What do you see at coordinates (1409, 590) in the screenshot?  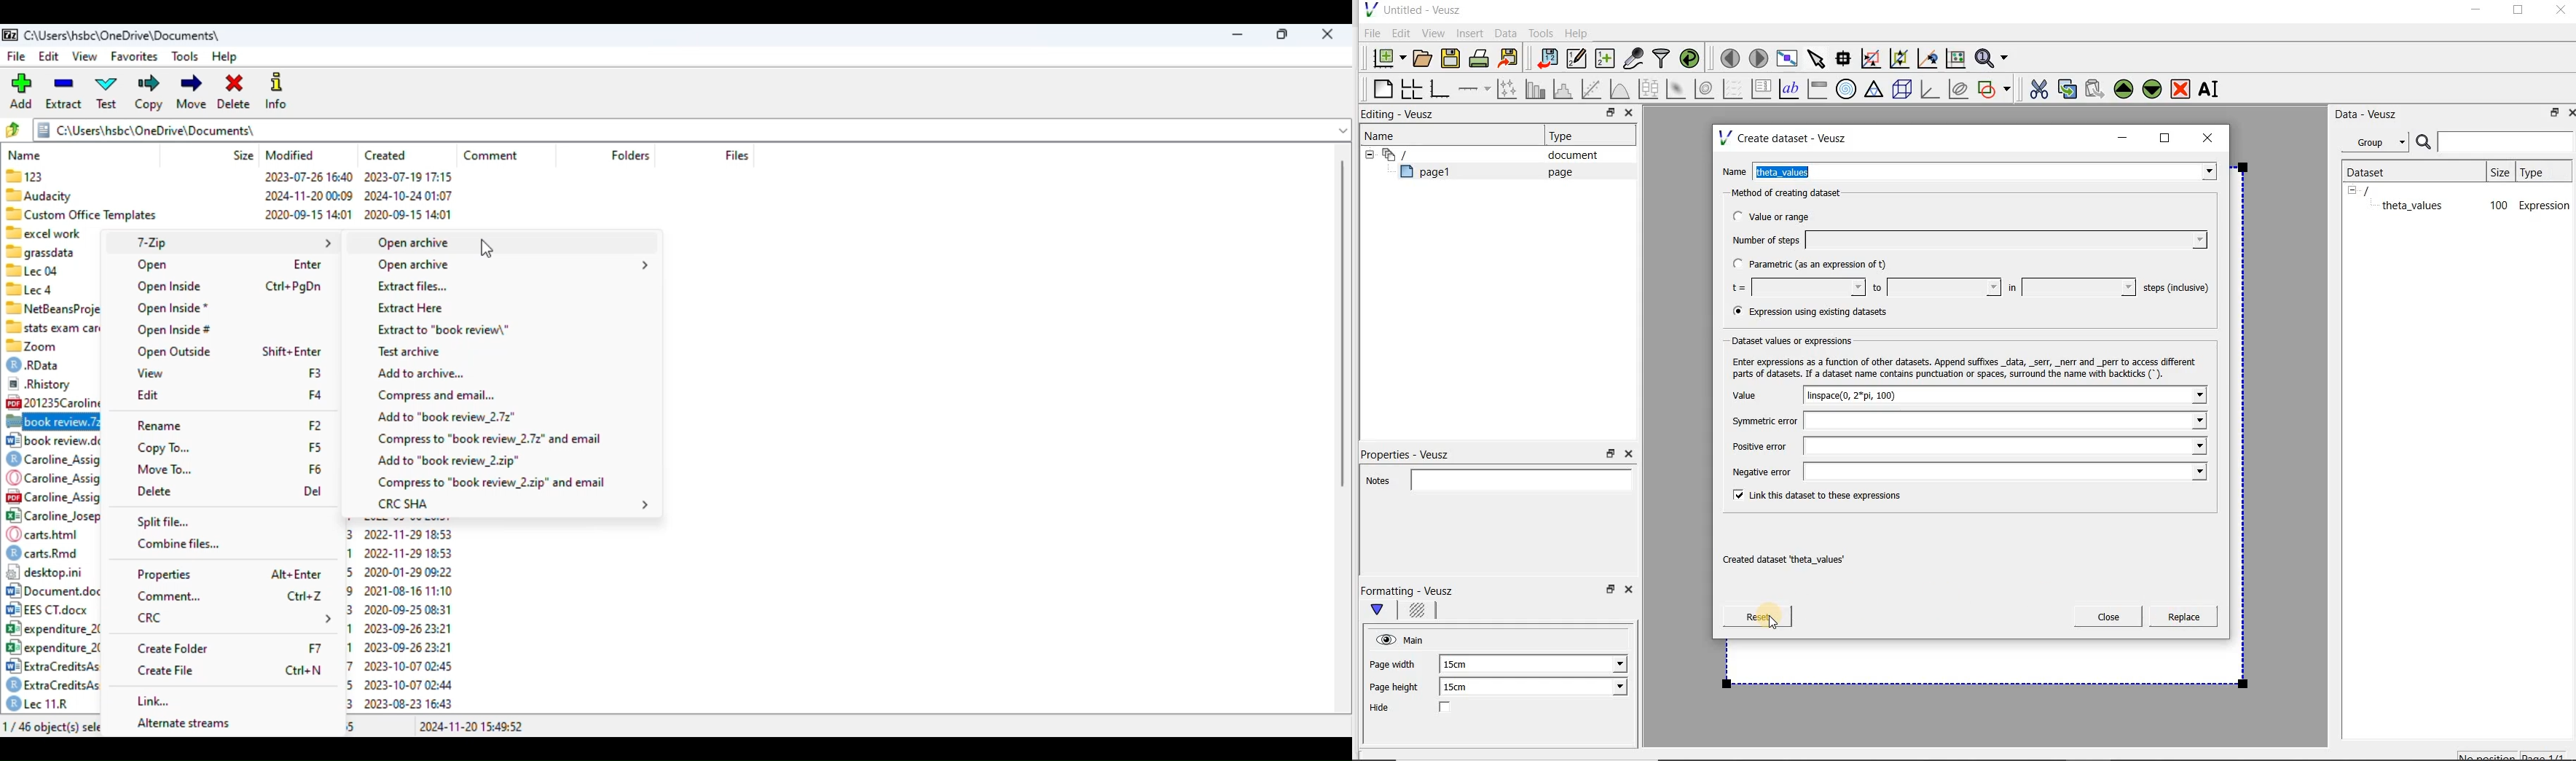 I see `Formatting - Veusz` at bounding box center [1409, 590].